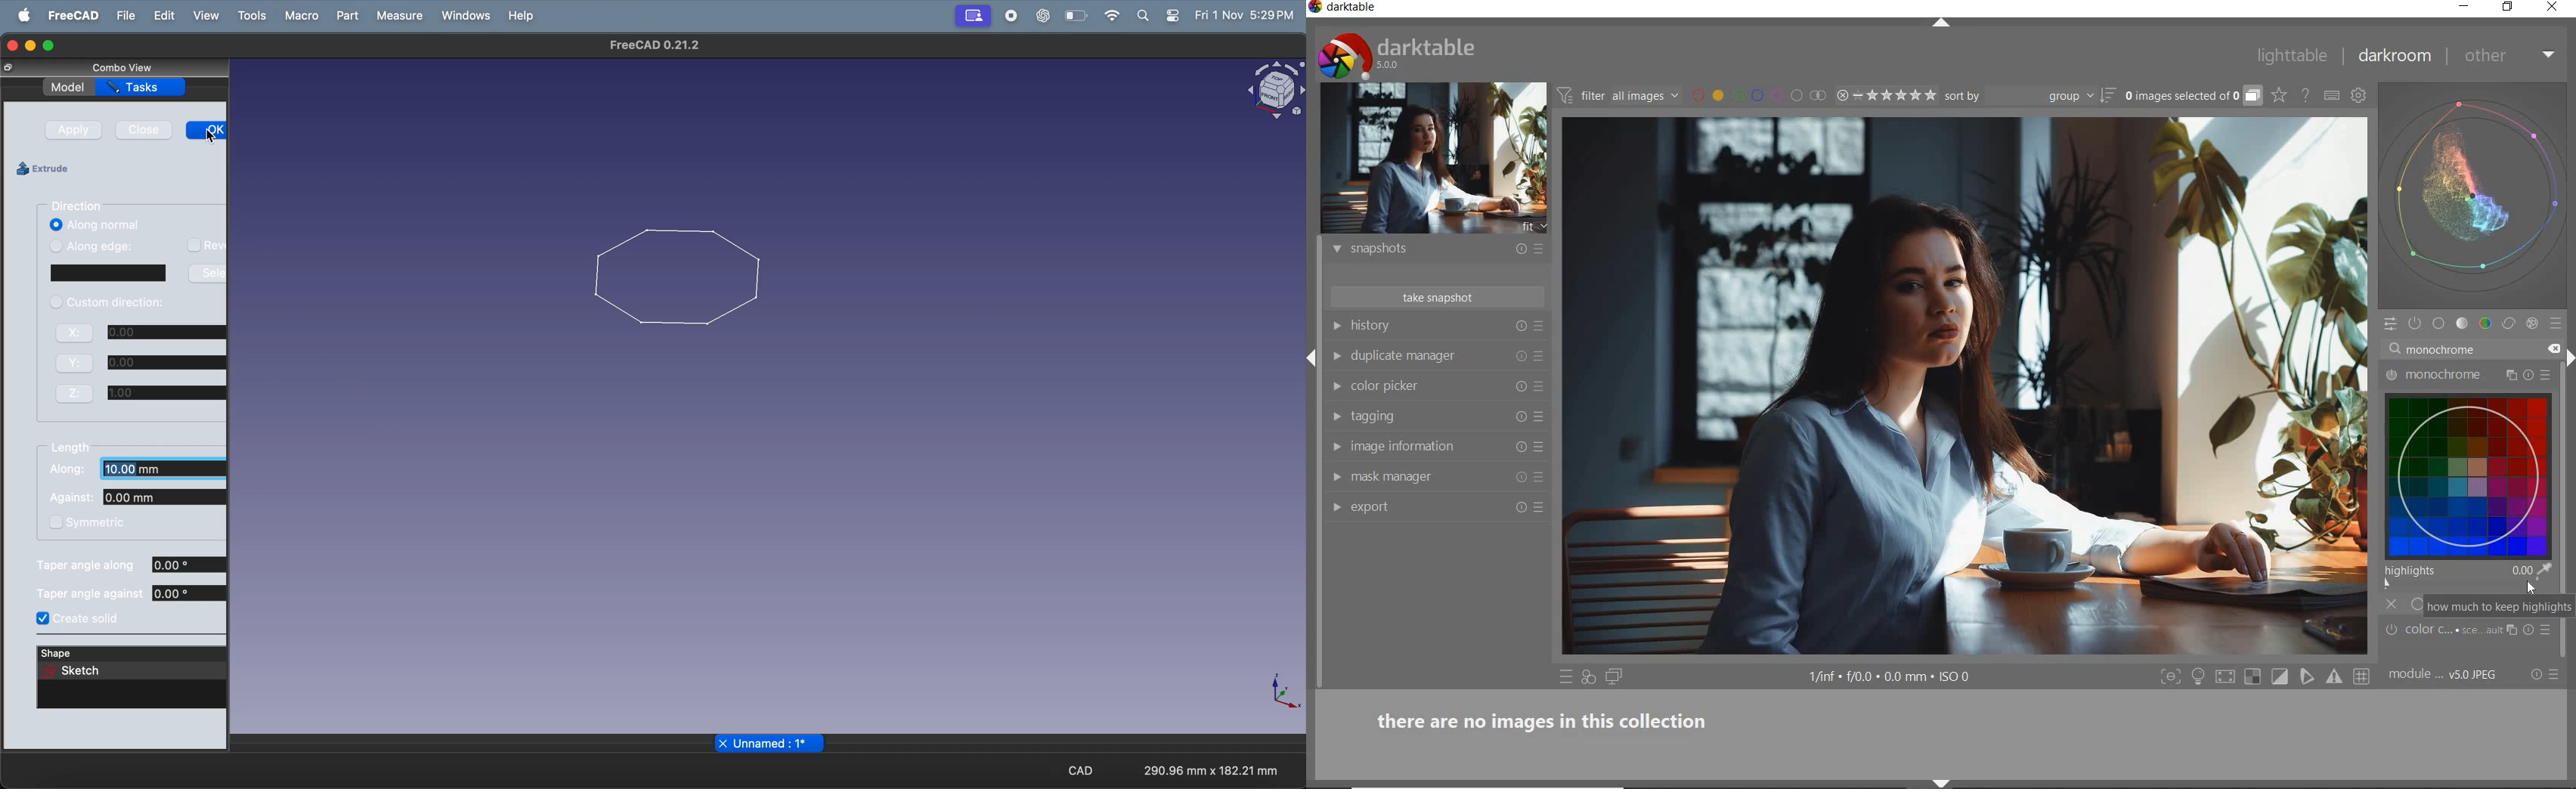 Image resolution: width=2576 pixels, height=812 pixels. What do you see at coordinates (1519, 416) in the screenshot?
I see `reset` at bounding box center [1519, 416].